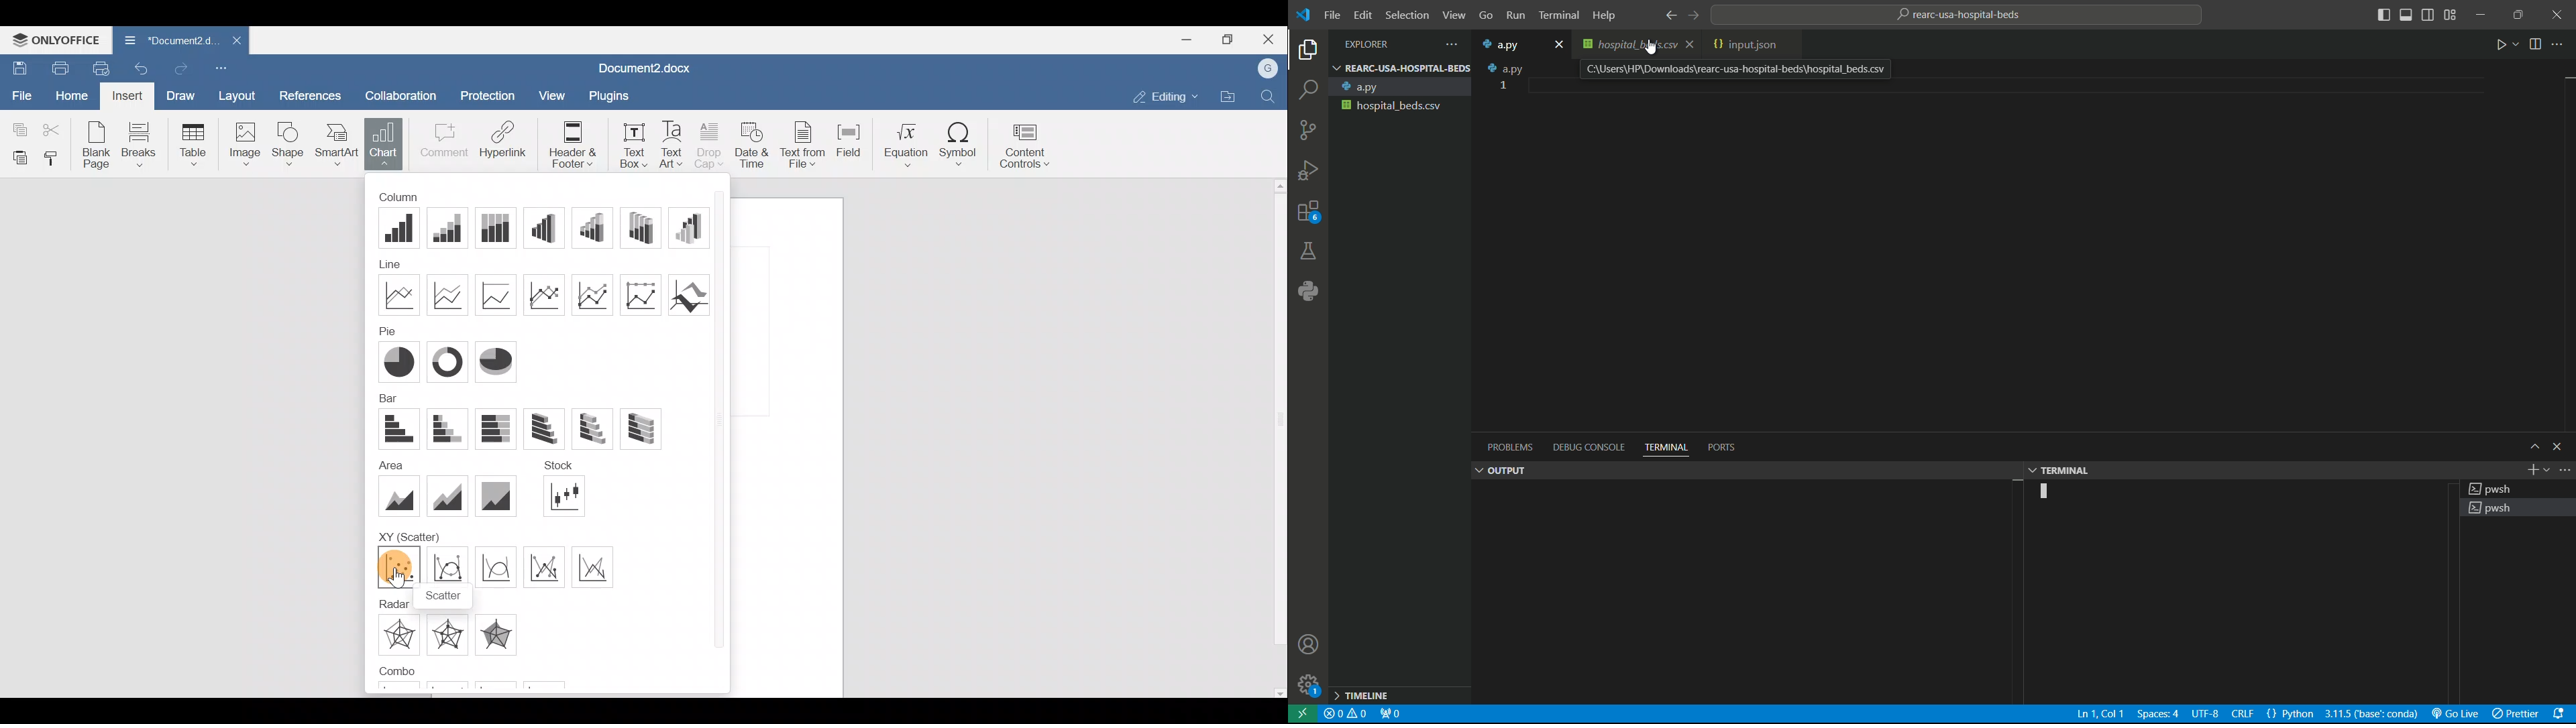 The width and height of the screenshot is (2576, 728). Describe the element at coordinates (503, 141) in the screenshot. I see `Hyperlink` at that location.